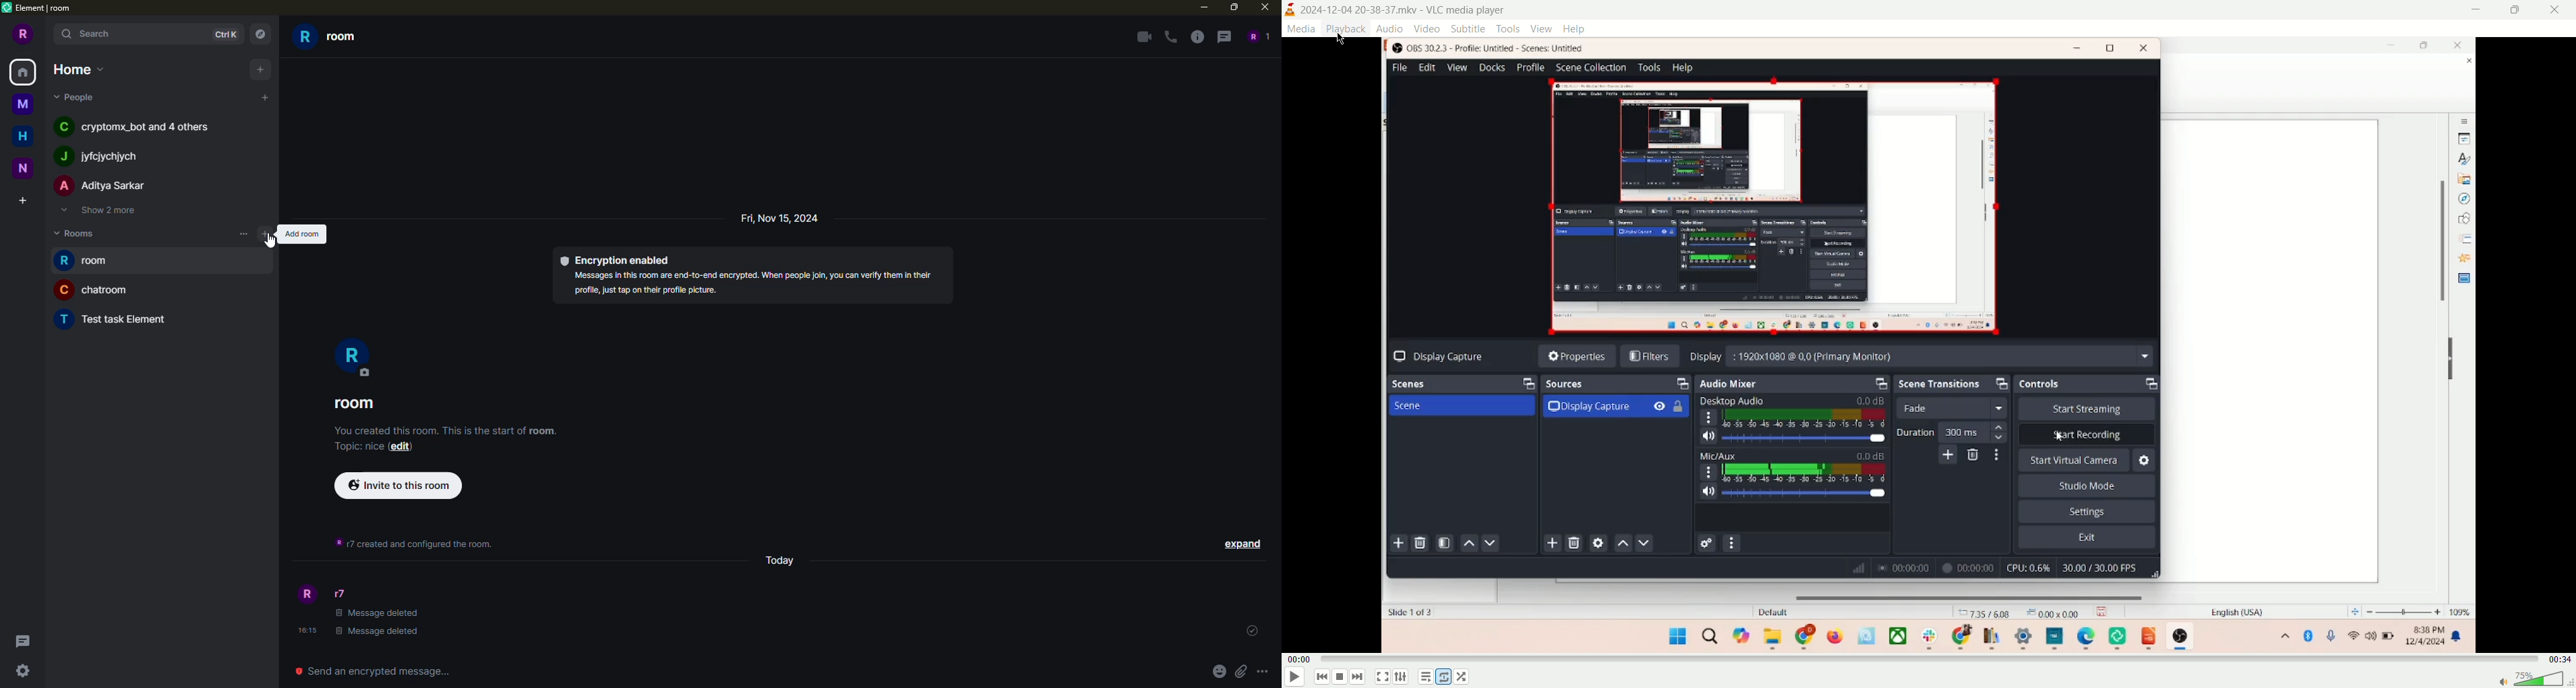 Image resolution: width=2576 pixels, height=700 pixels. What do you see at coordinates (1928, 344) in the screenshot?
I see `main screen` at bounding box center [1928, 344].